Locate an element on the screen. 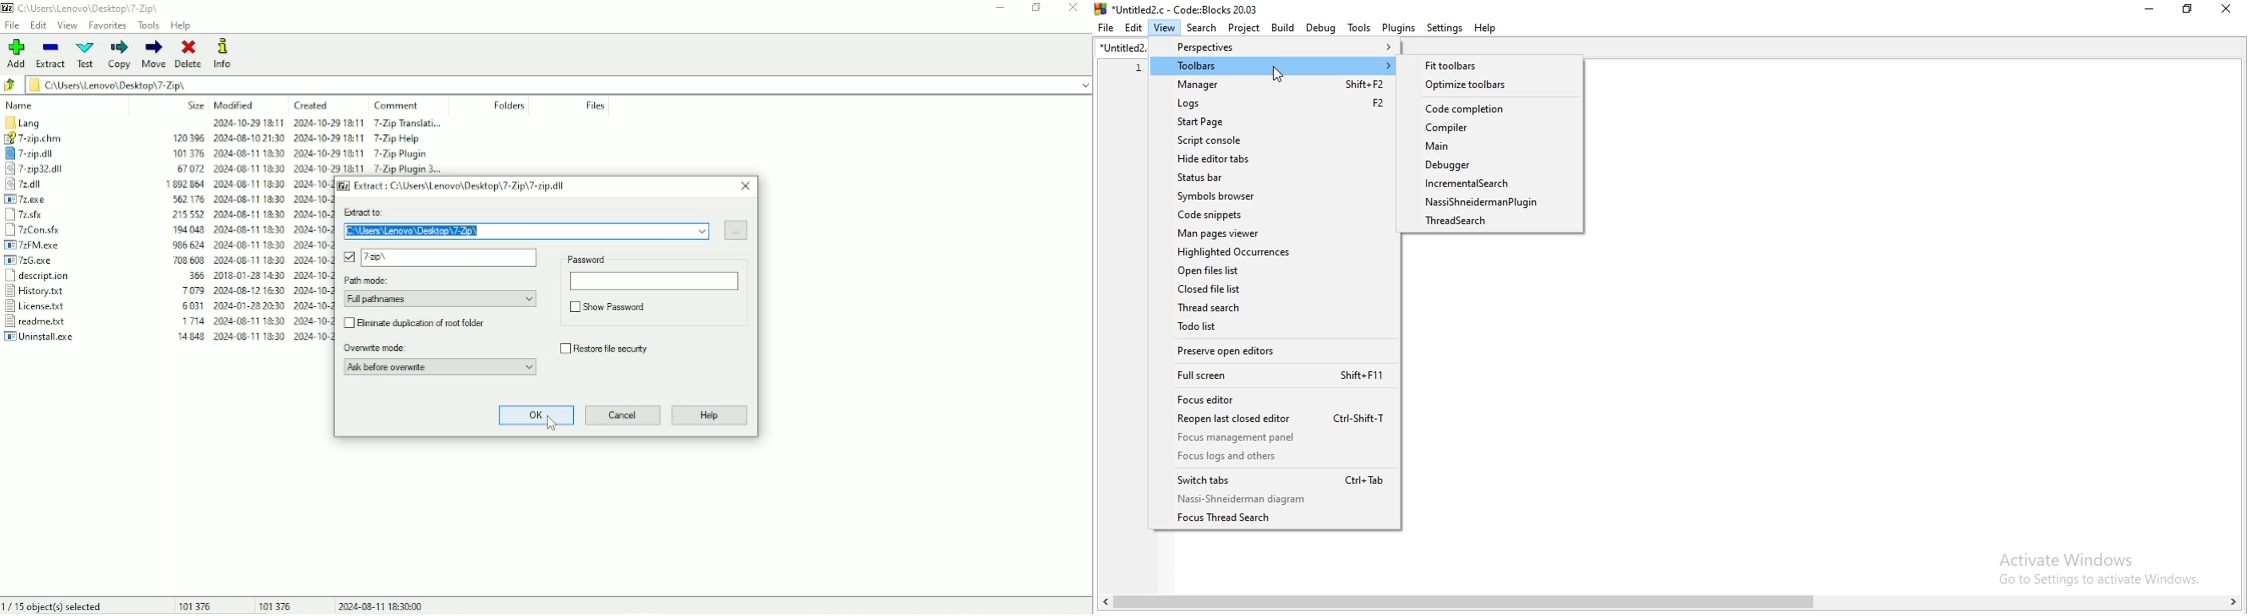 The height and width of the screenshot is (616, 2268). S83 178 2004-08-11 1230 2024-10-29 1811 7.Zio Console is located at coordinates (247, 198).